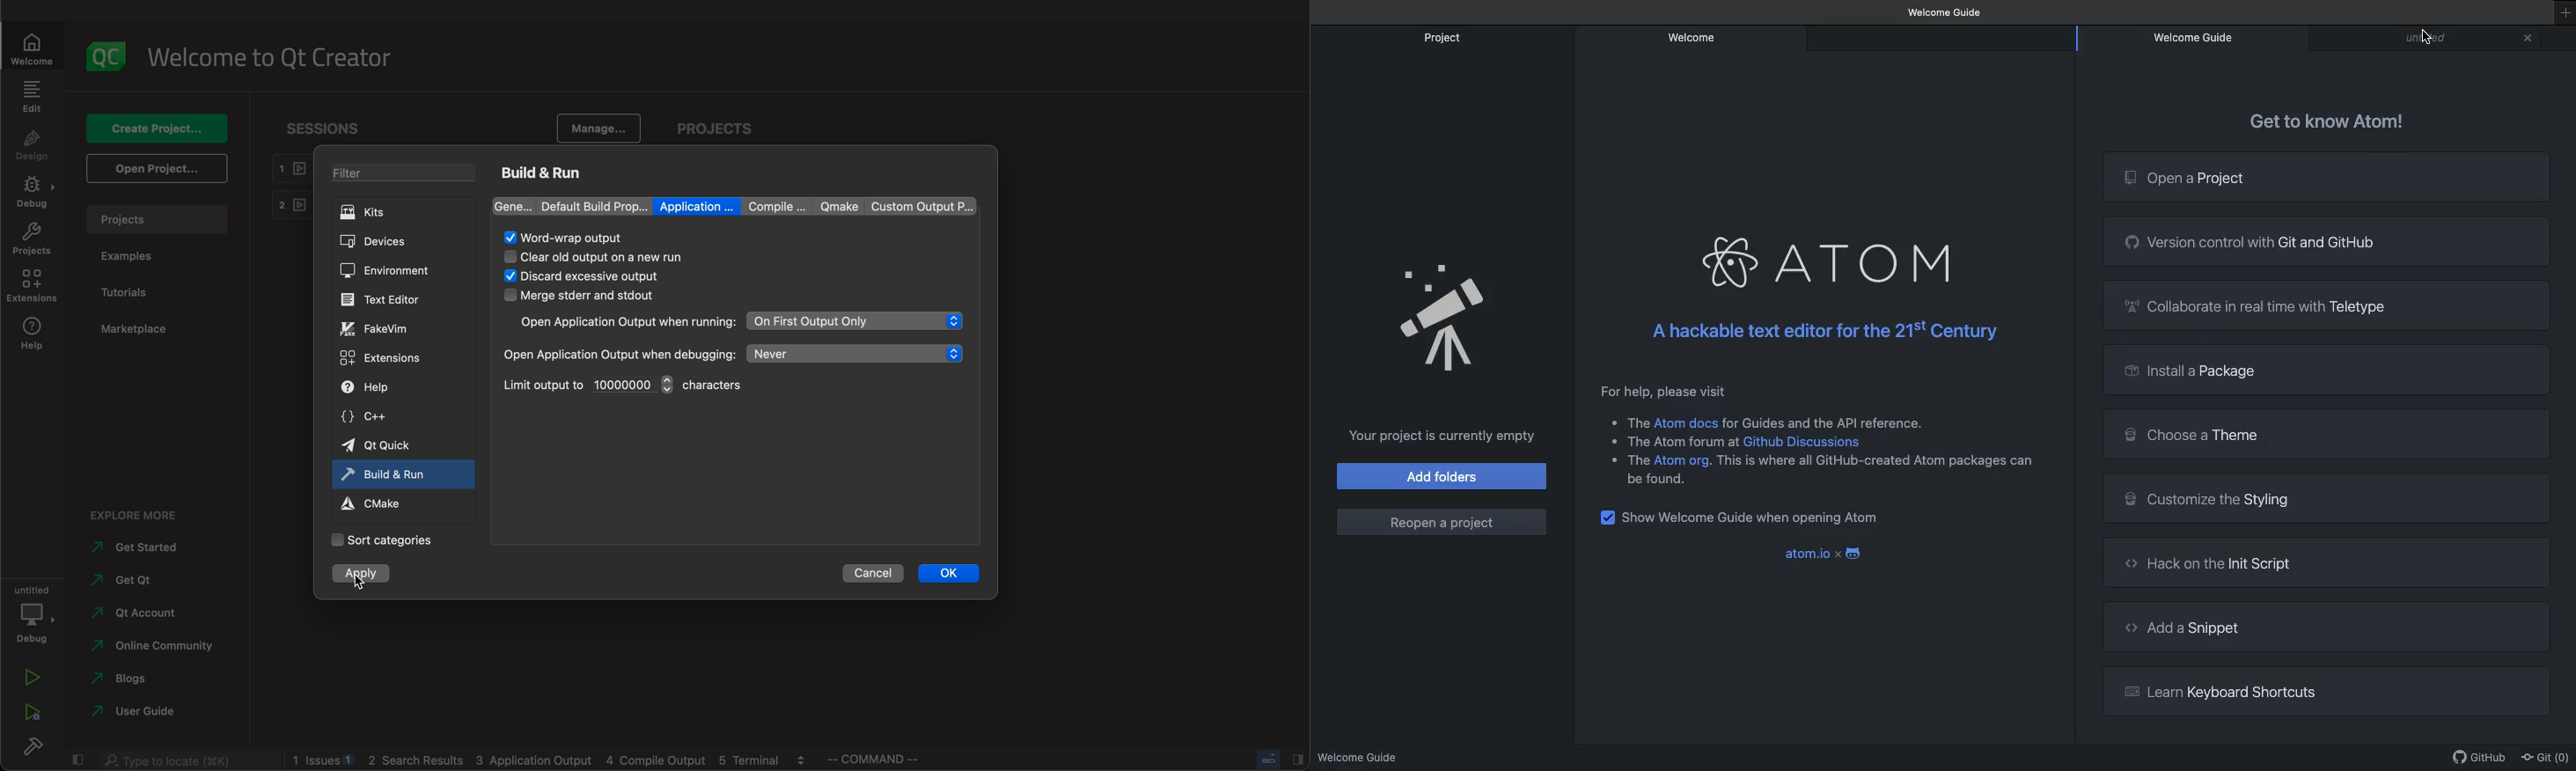 This screenshot has width=2576, height=784. I want to click on Add folders, so click(1440, 478).